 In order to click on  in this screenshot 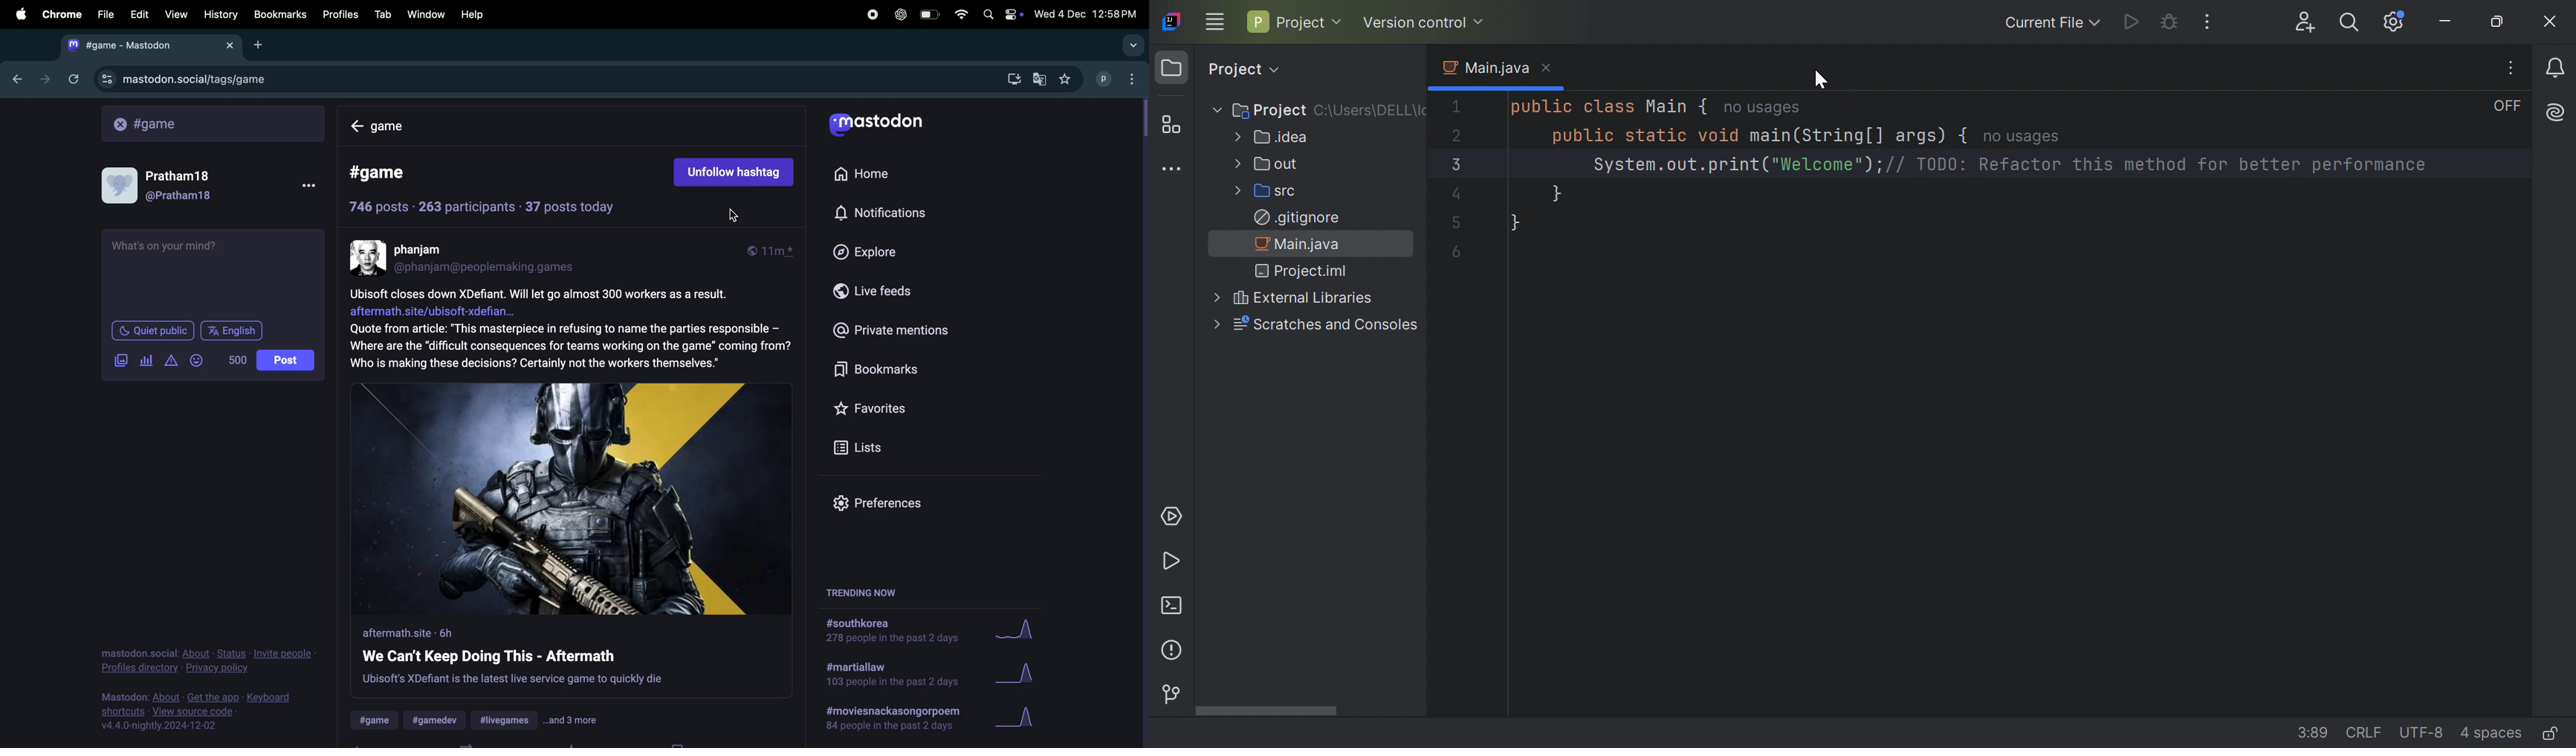, I will do `click(579, 206)`.